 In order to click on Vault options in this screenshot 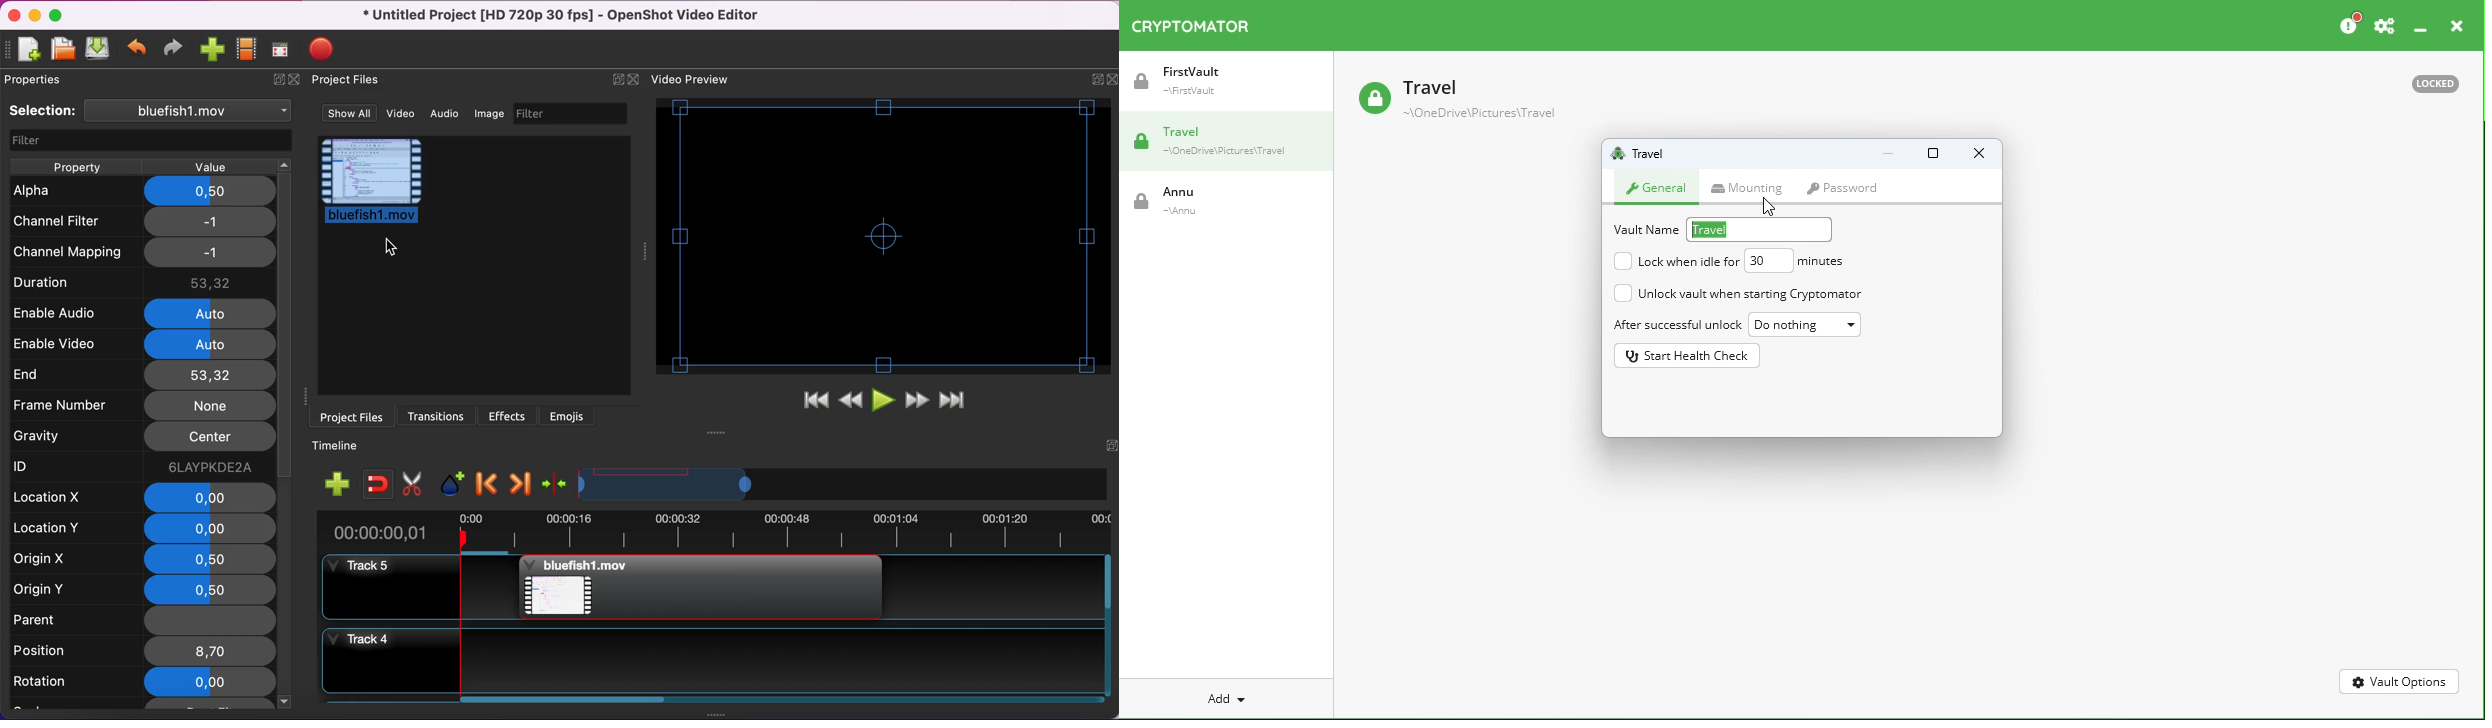, I will do `click(2397, 678)`.